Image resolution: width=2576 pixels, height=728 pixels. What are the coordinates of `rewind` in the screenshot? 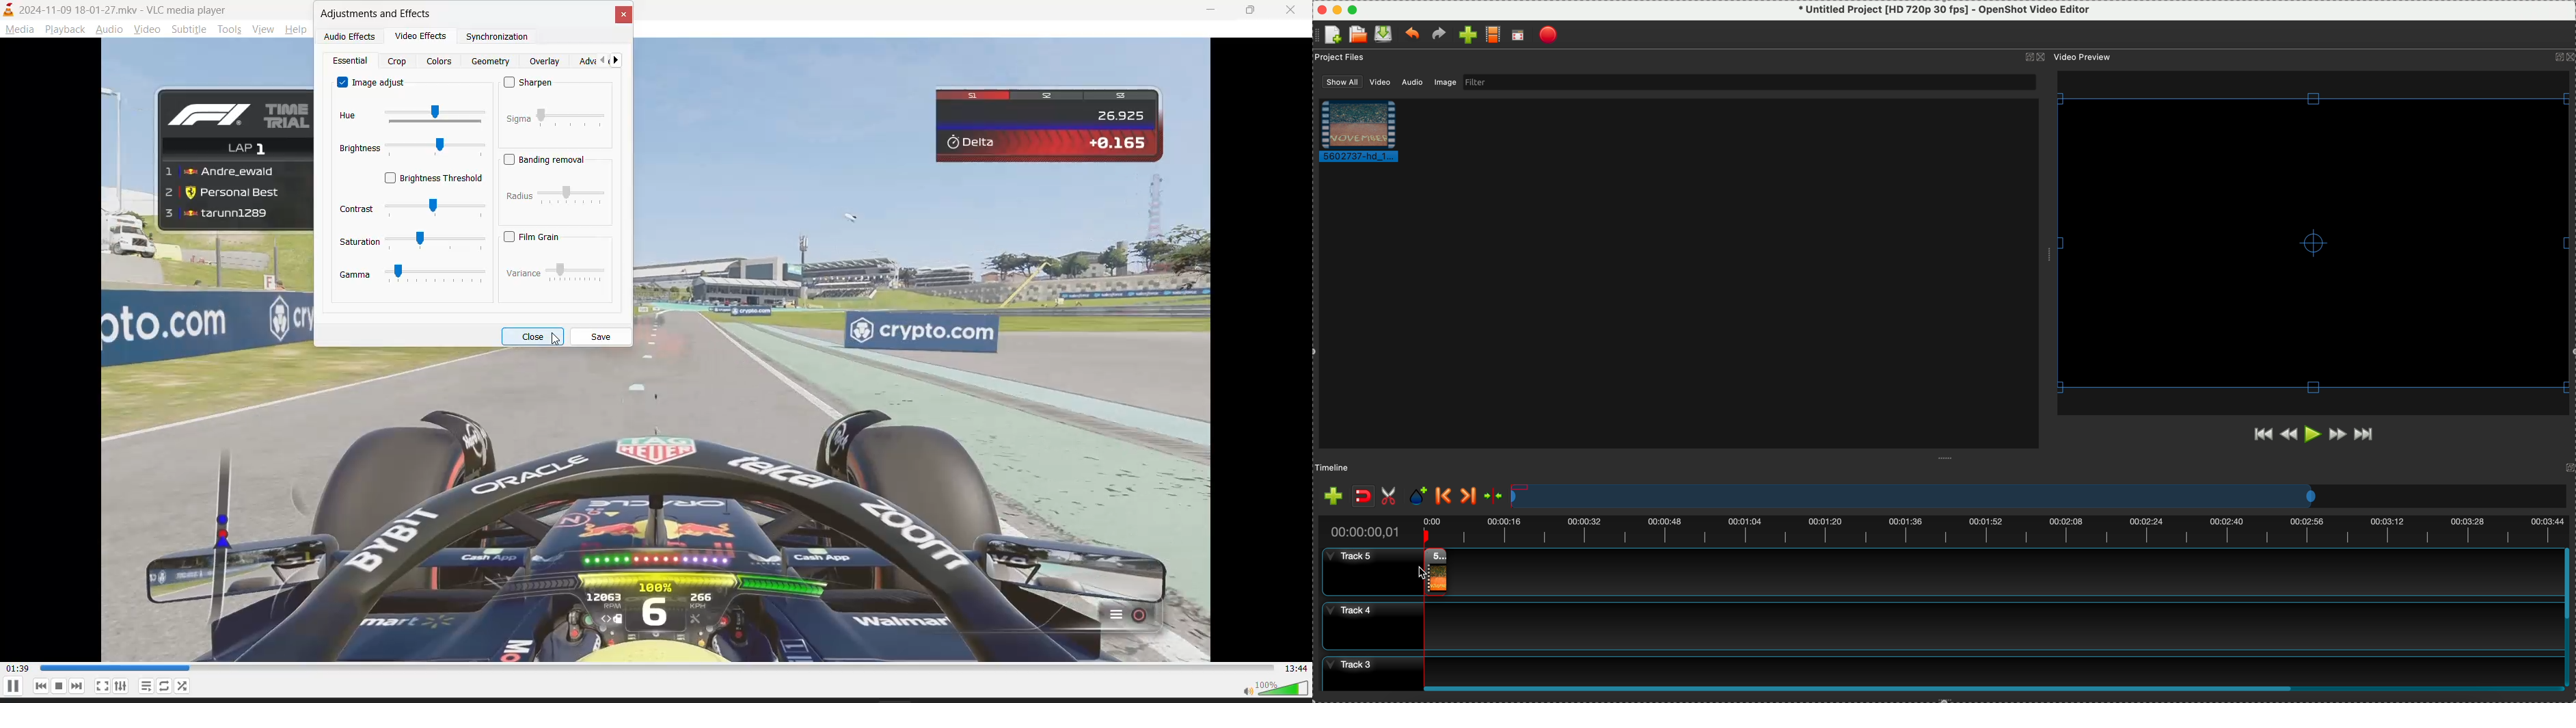 It's located at (2289, 436).